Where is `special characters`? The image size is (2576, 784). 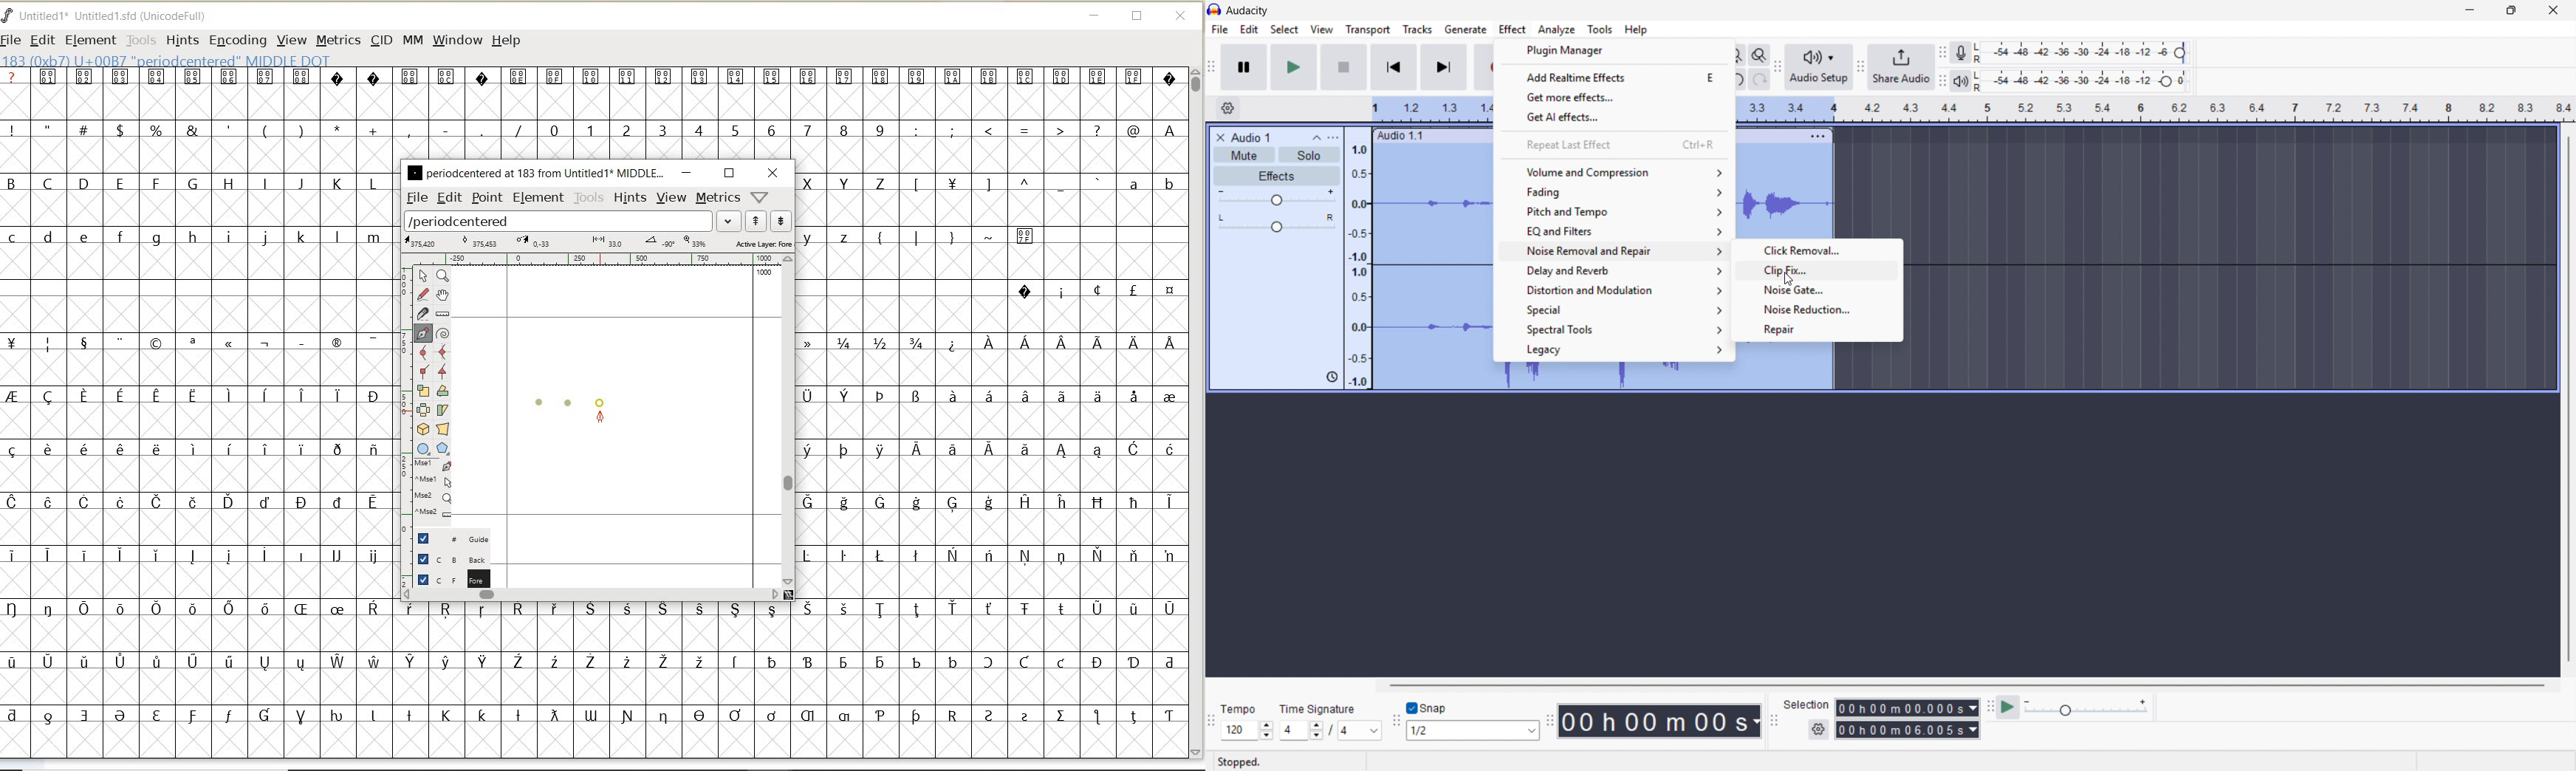 special characters is located at coordinates (1048, 131).